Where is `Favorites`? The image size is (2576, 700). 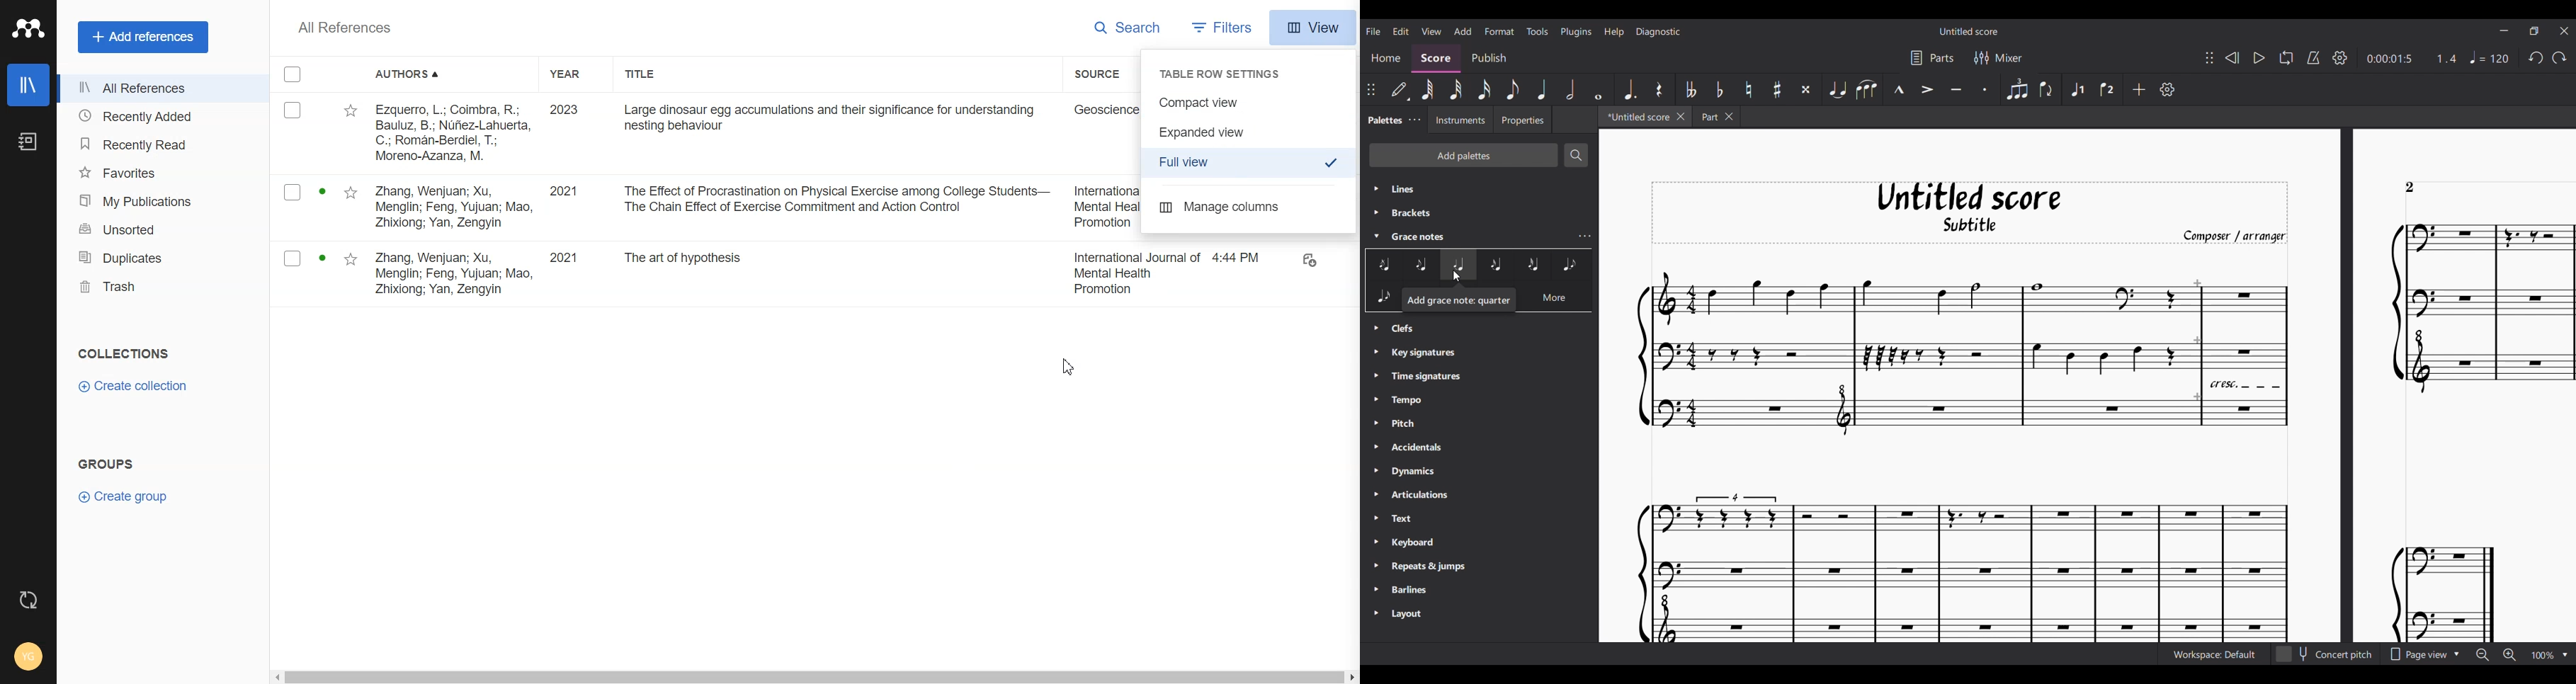
Favorites is located at coordinates (149, 173).